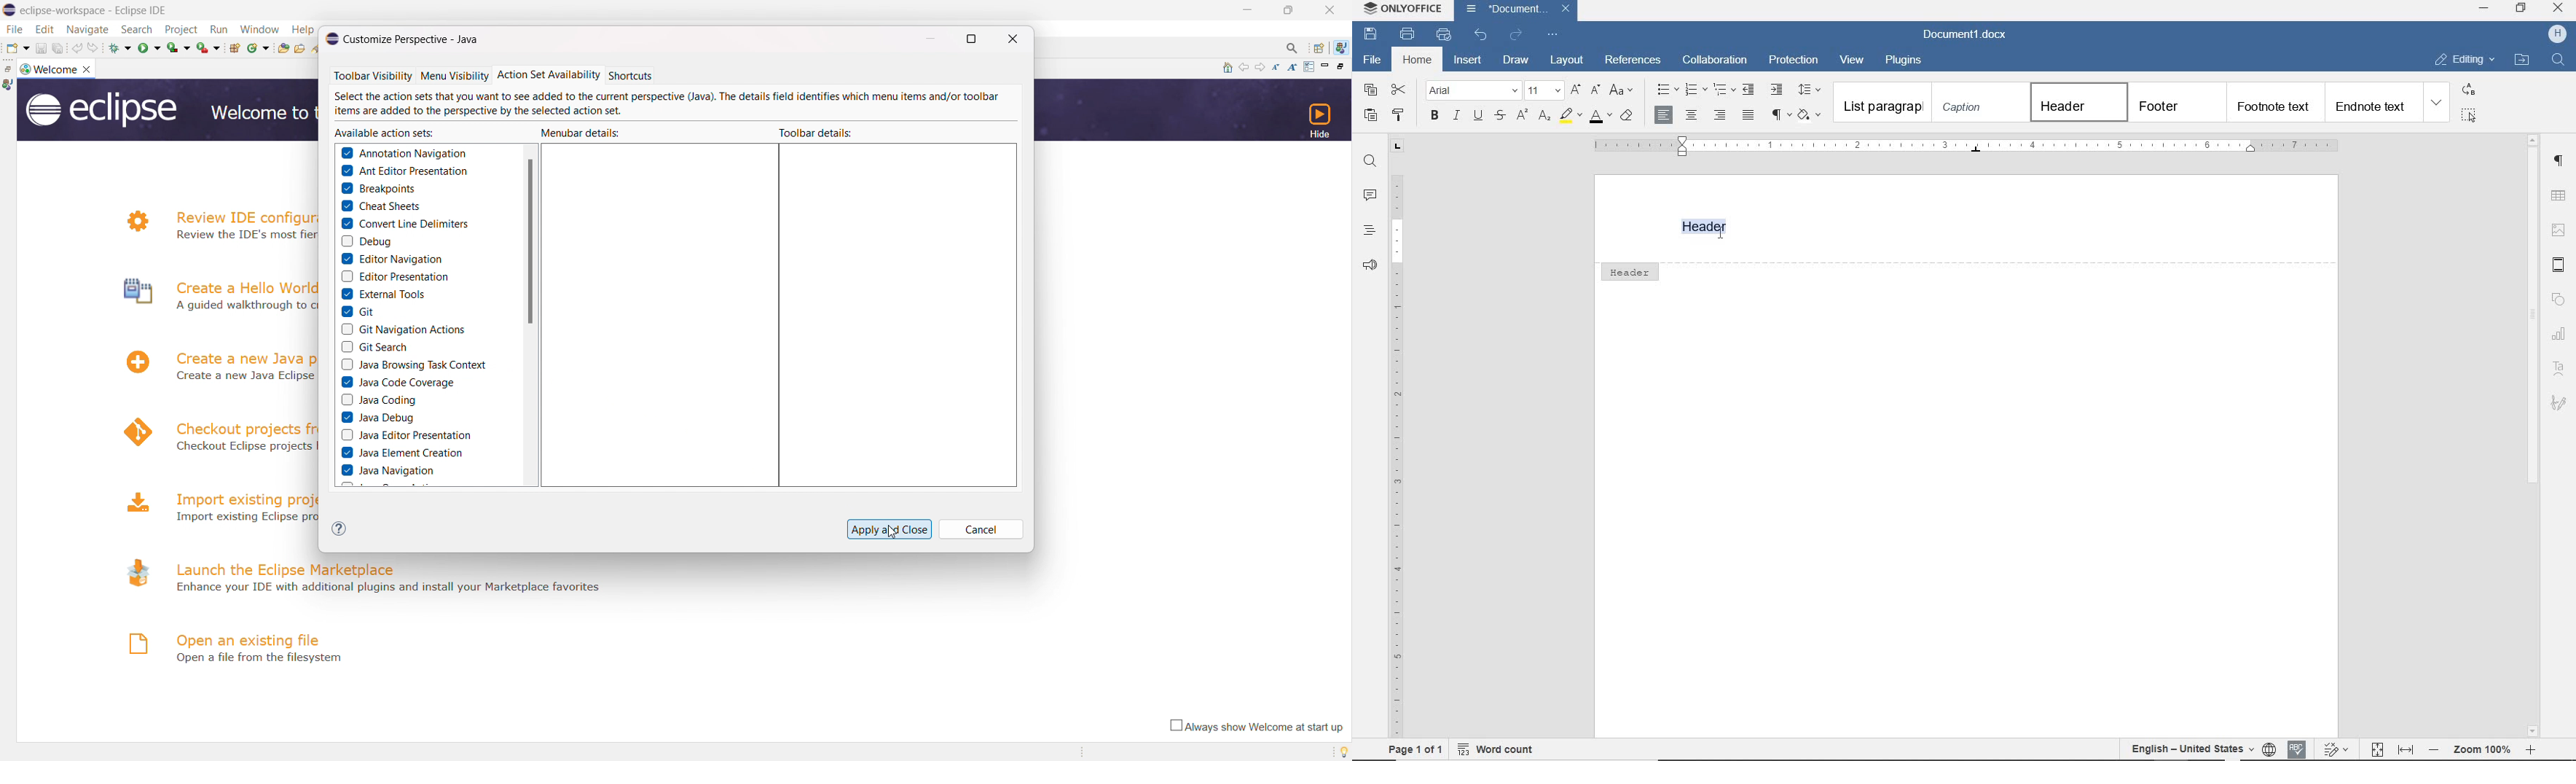 This screenshot has height=784, width=2576. Describe the element at coordinates (258, 30) in the screenshot. I see `window` at that location.